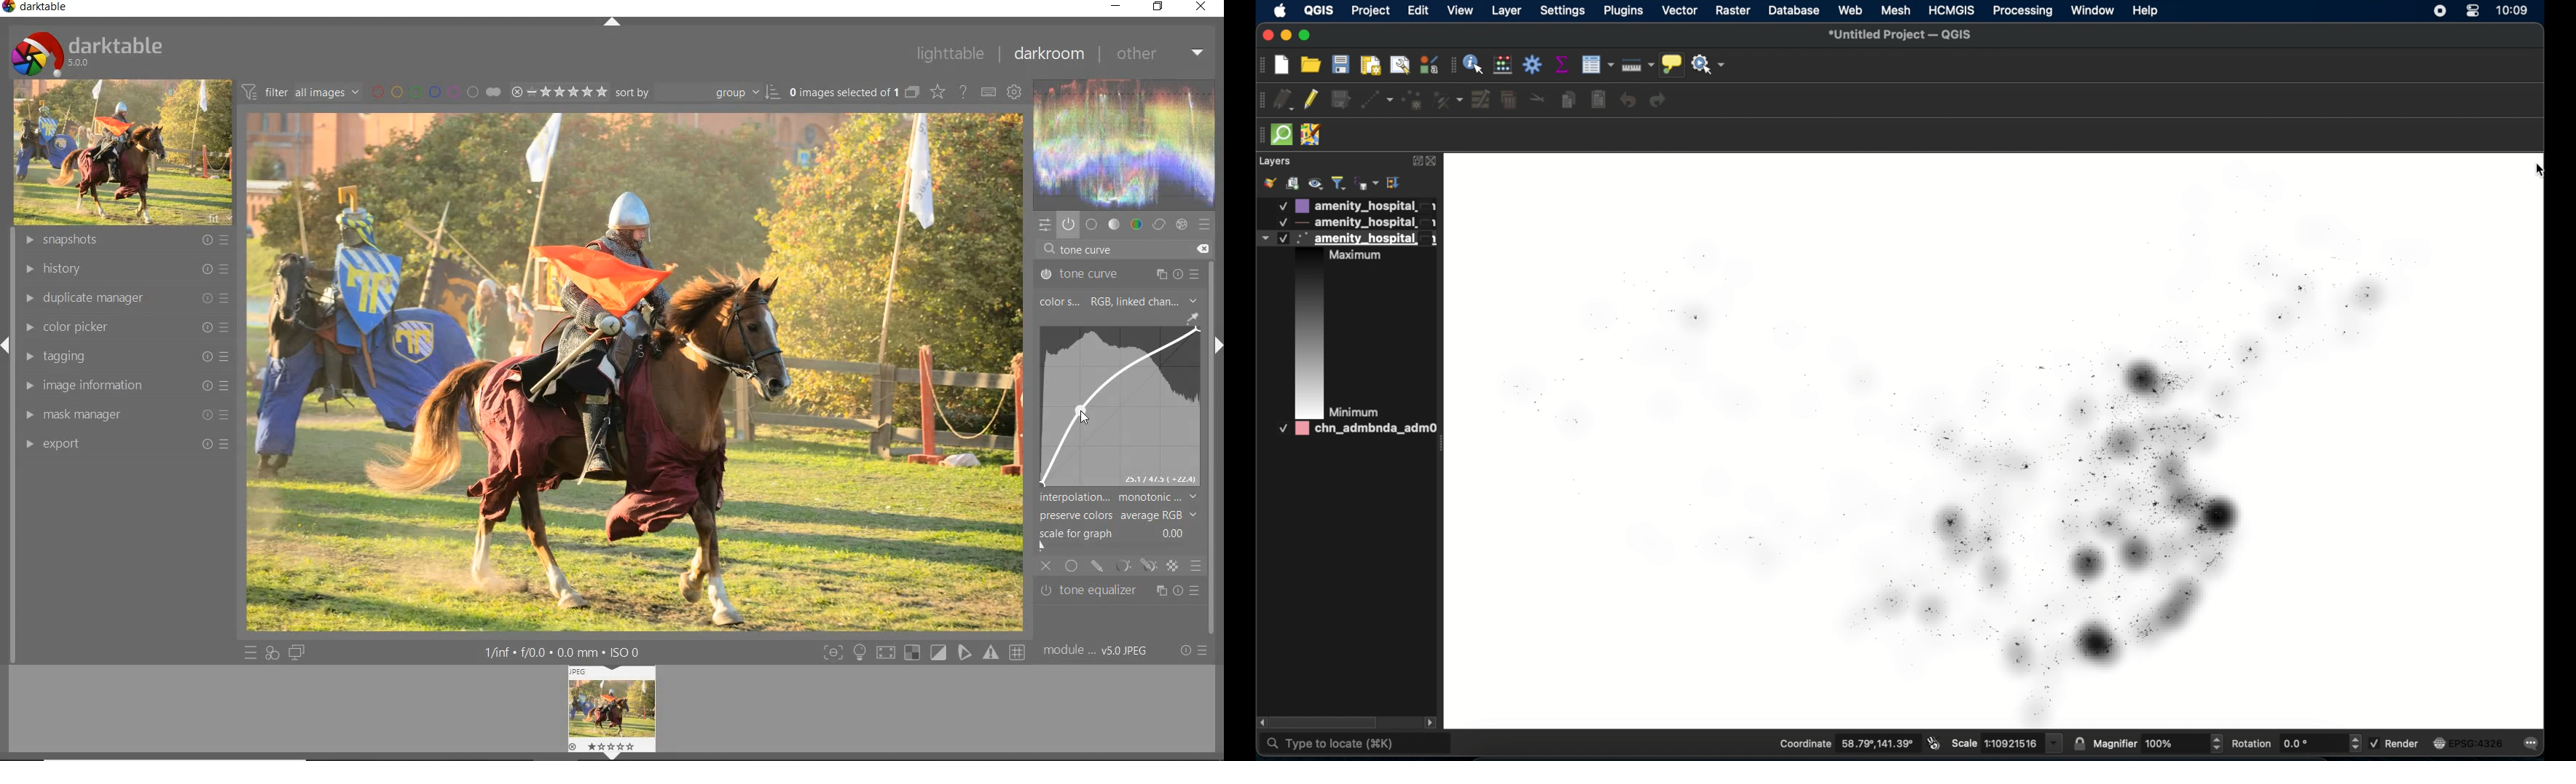 This screenshot has height=784, width=2576. What do you see at coordinates (2147, 11) in the screenshot?
I see `help` at bounding box center [2147, 11].